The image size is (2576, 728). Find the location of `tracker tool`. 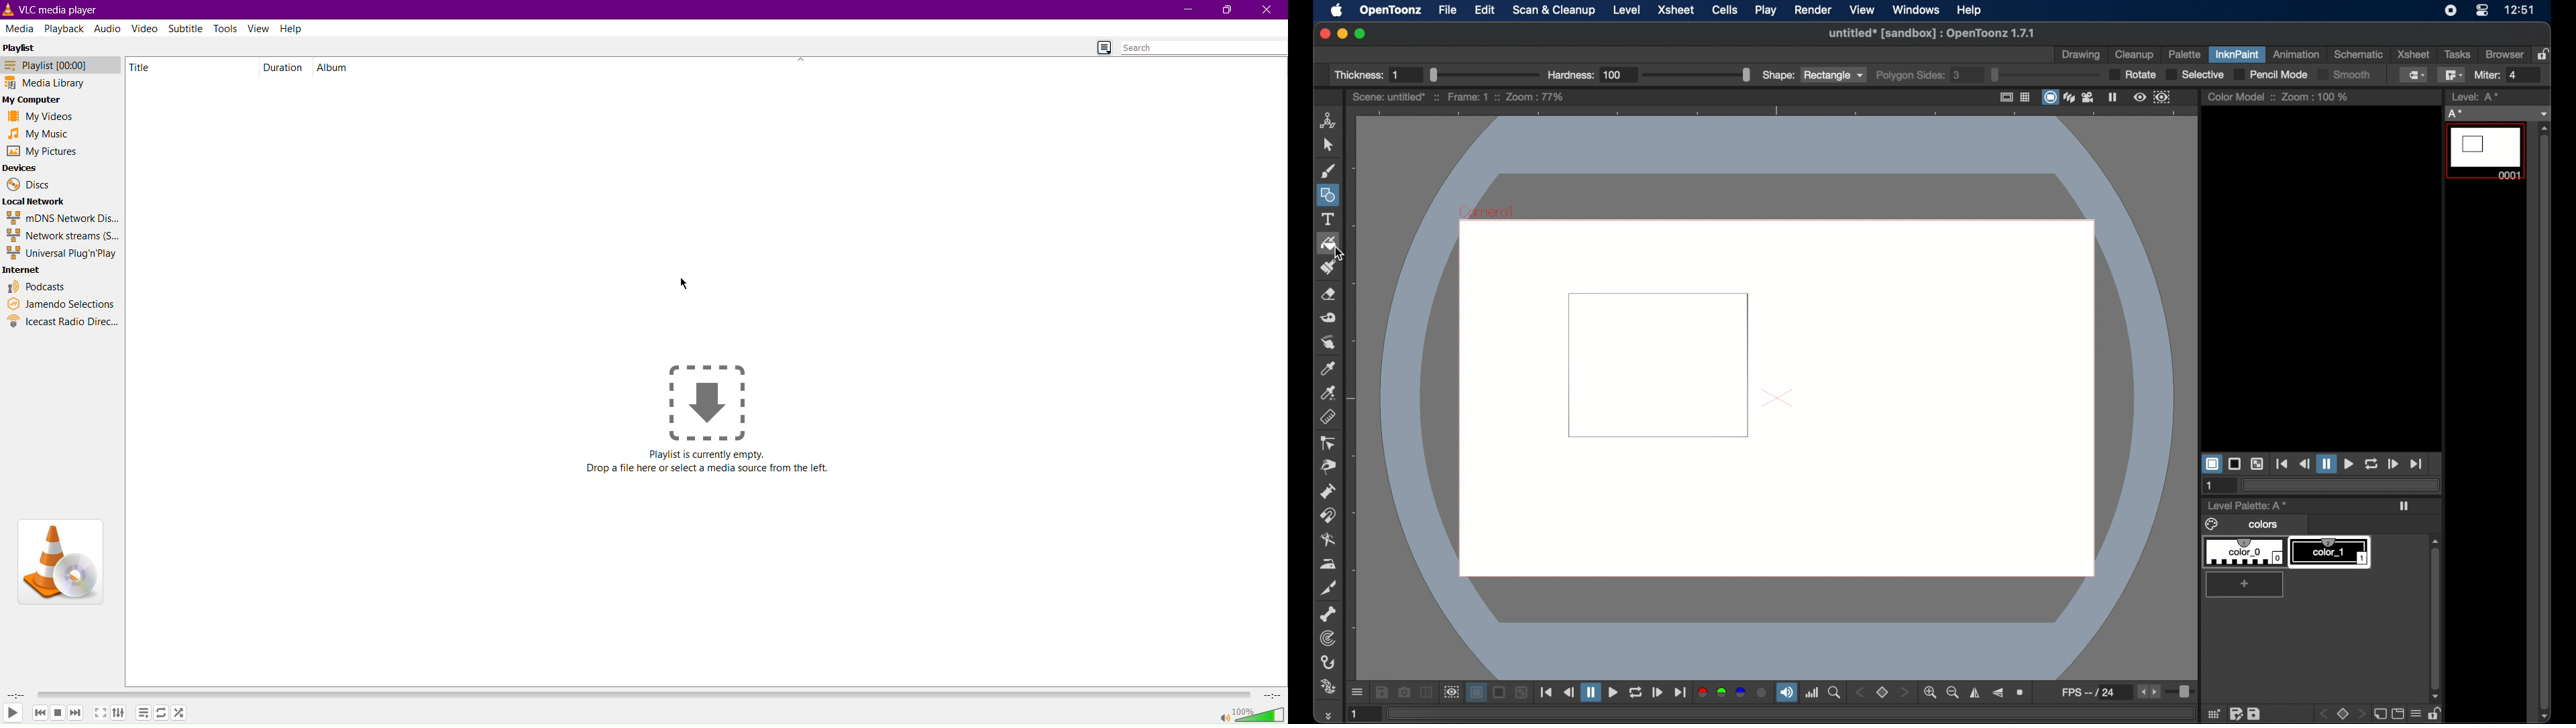

tracker tool is located at coordinates (1328, 638).